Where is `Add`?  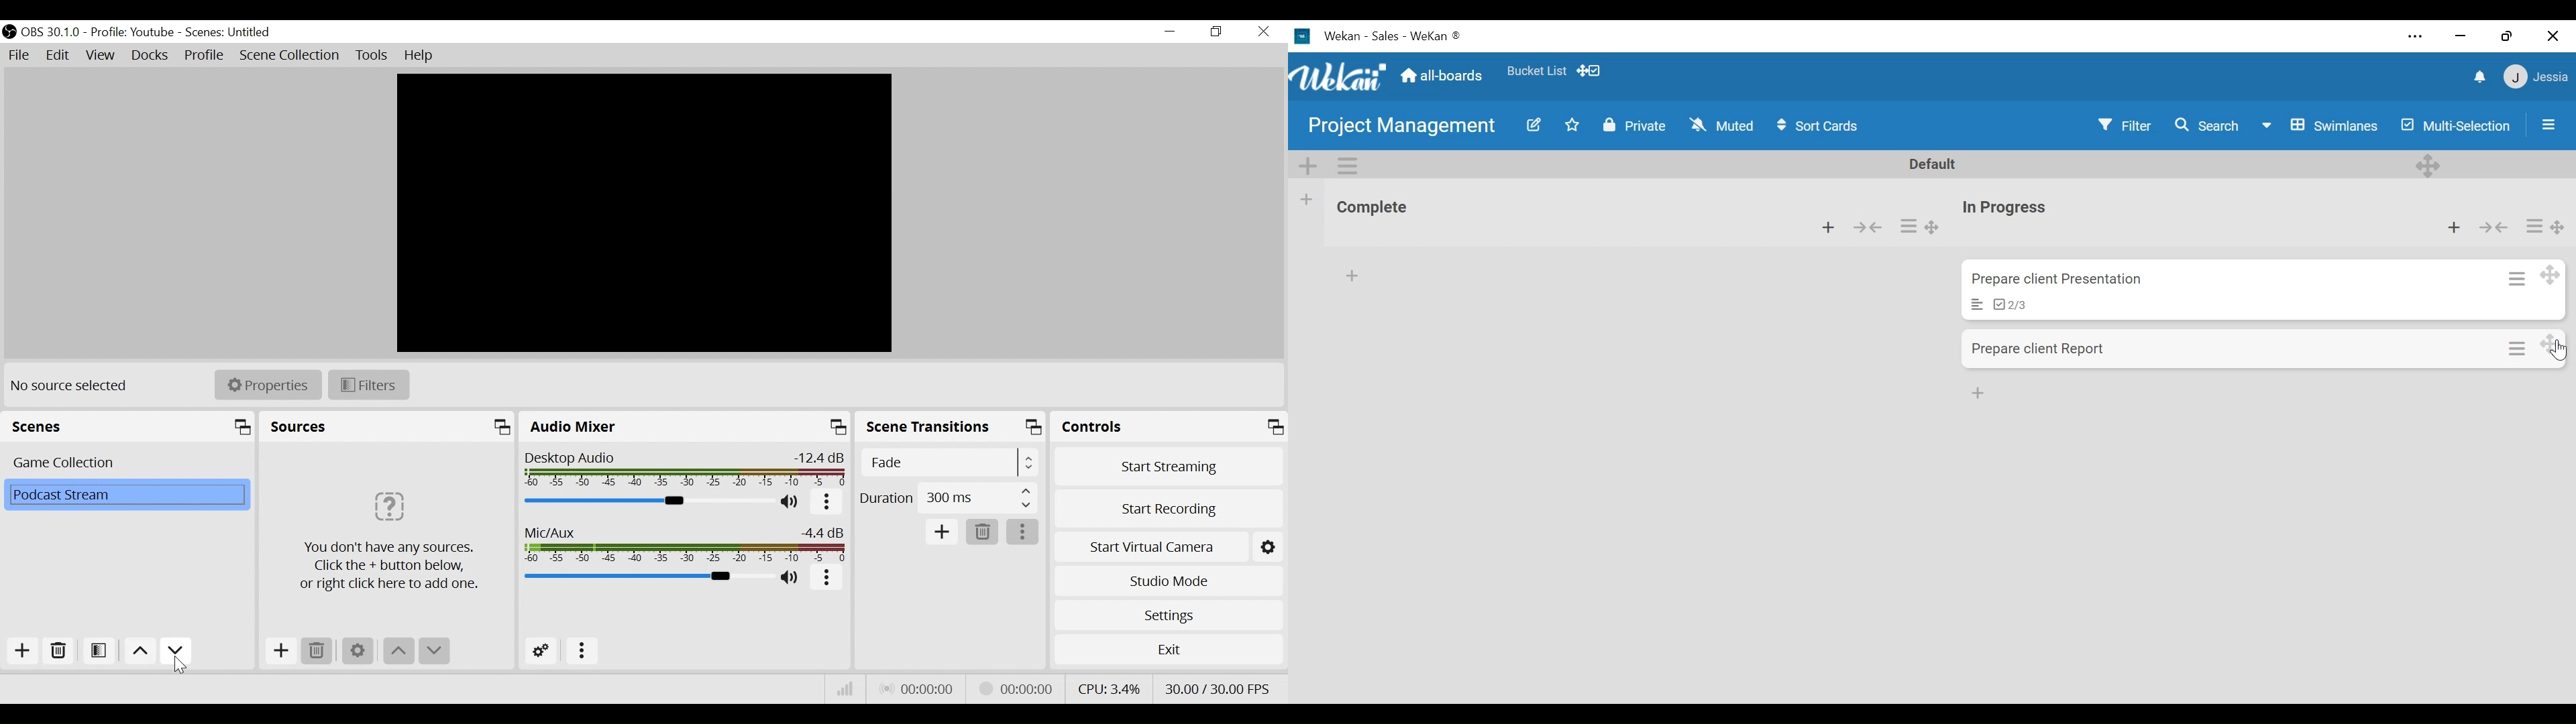 Add is located at coordinates (21, 651).